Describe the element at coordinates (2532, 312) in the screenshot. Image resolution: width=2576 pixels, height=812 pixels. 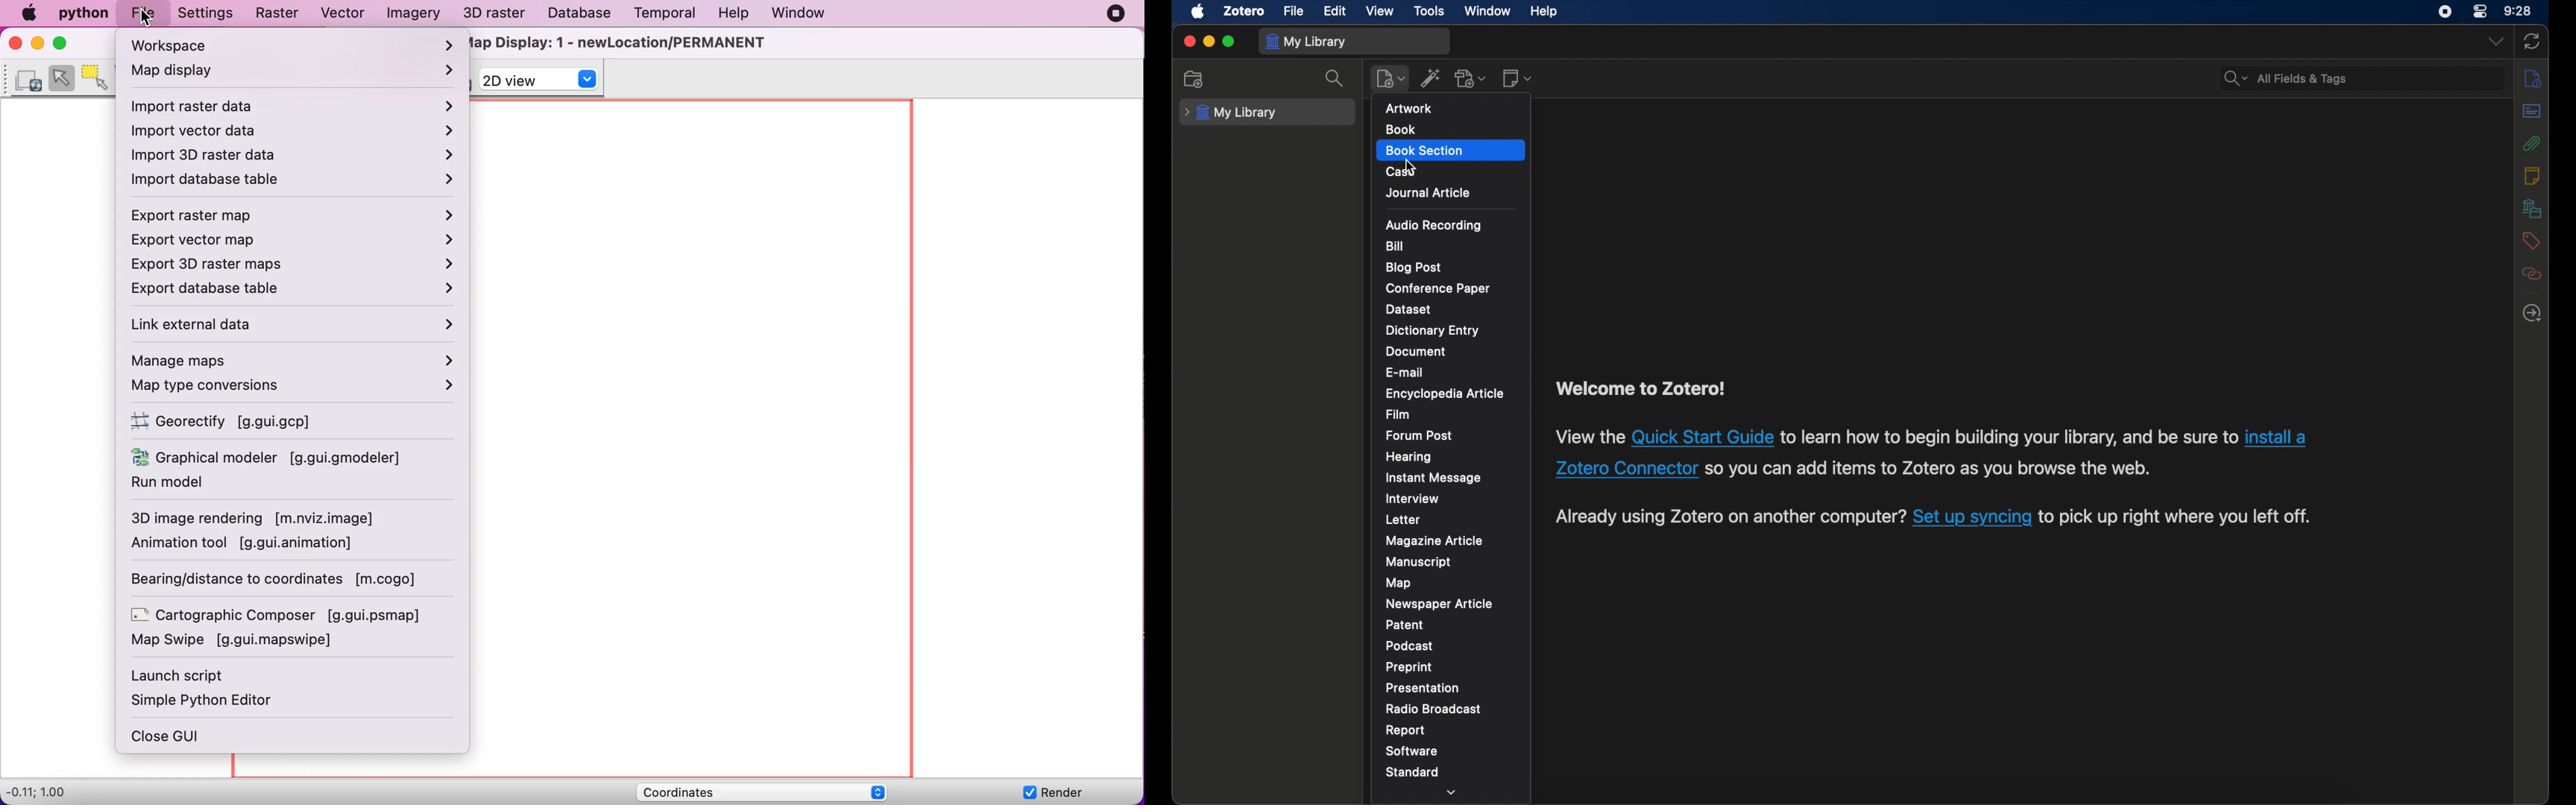
I see `locate` at that location.